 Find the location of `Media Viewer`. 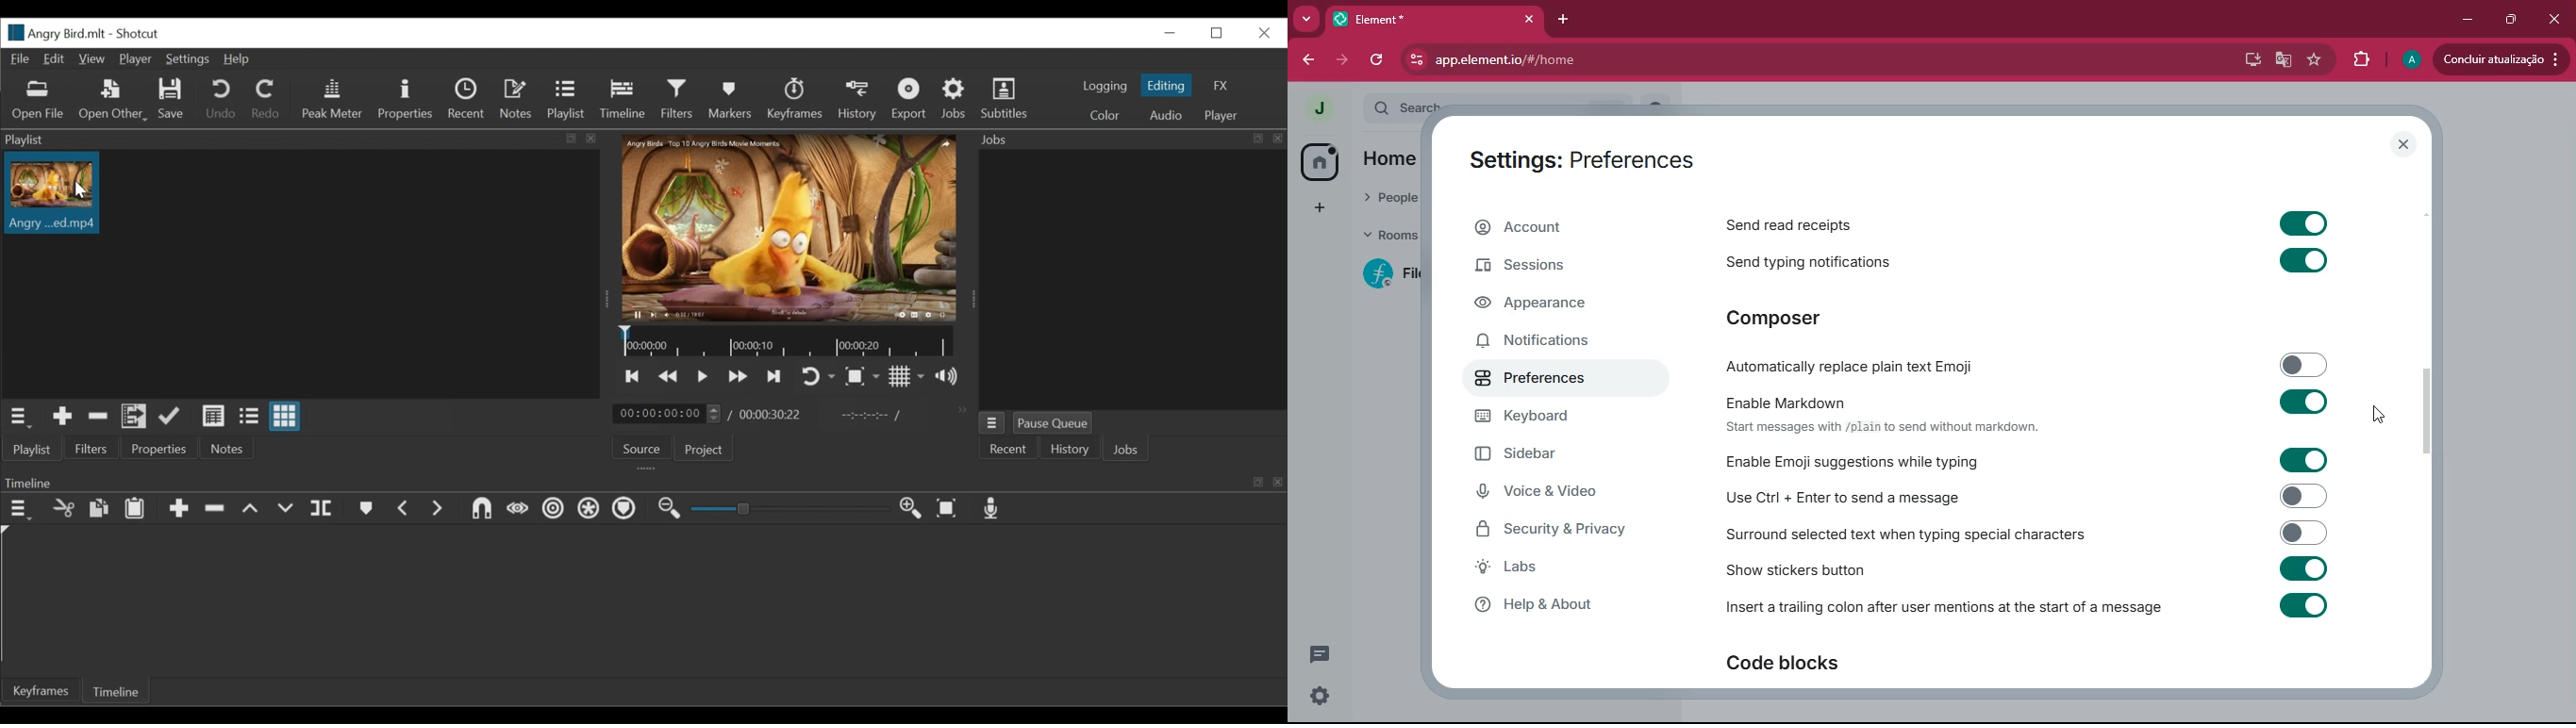

Media Viewer is located at coordinates (790, 229).